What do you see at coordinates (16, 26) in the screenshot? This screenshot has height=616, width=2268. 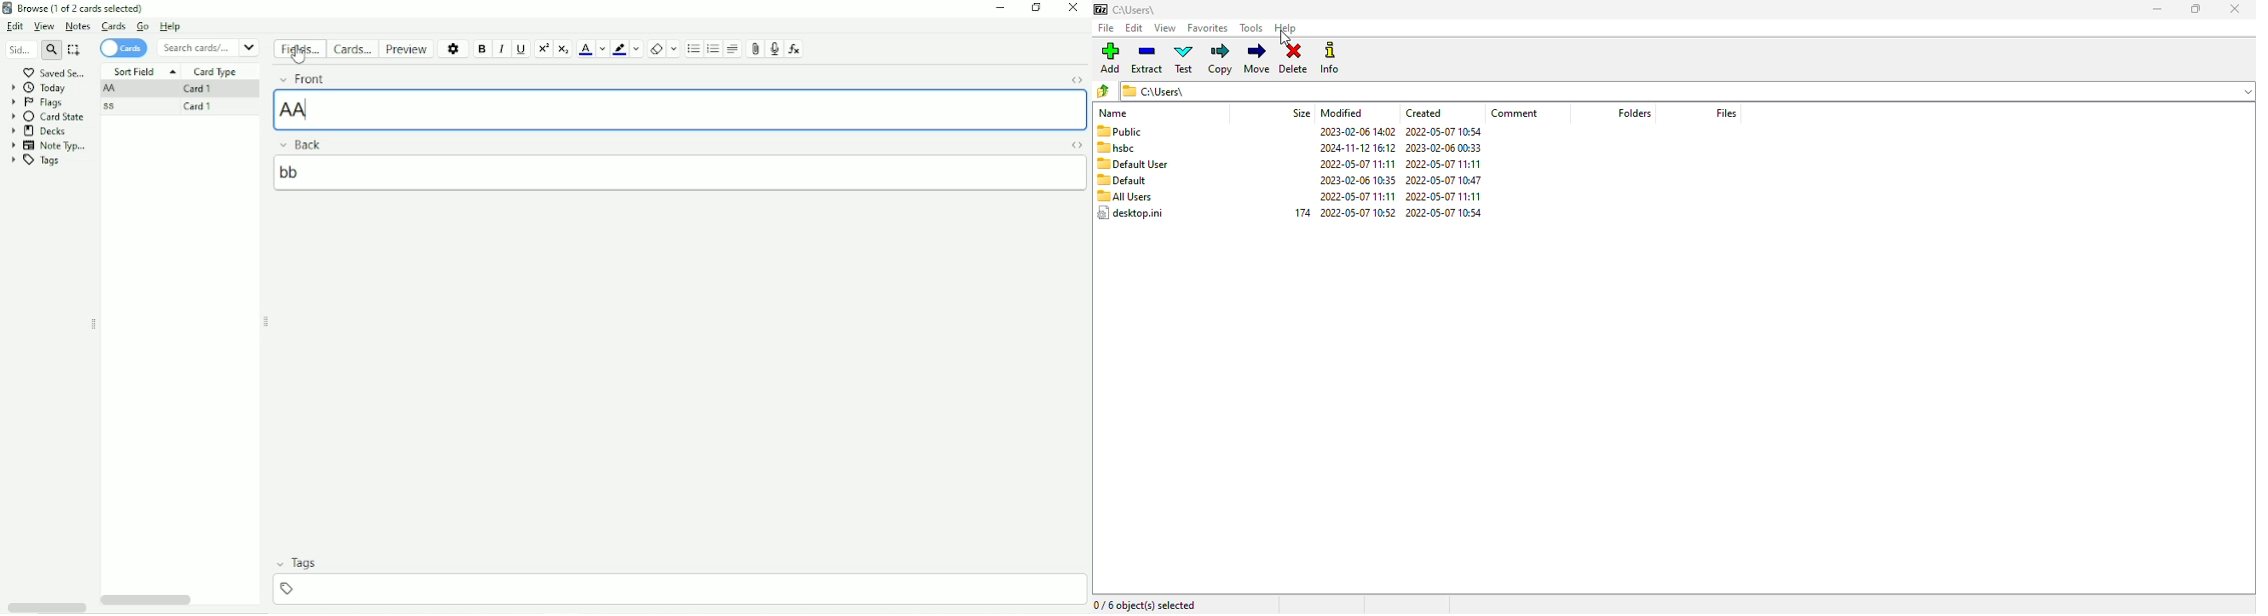 I see `Edit` at bounding box center [16, 26].